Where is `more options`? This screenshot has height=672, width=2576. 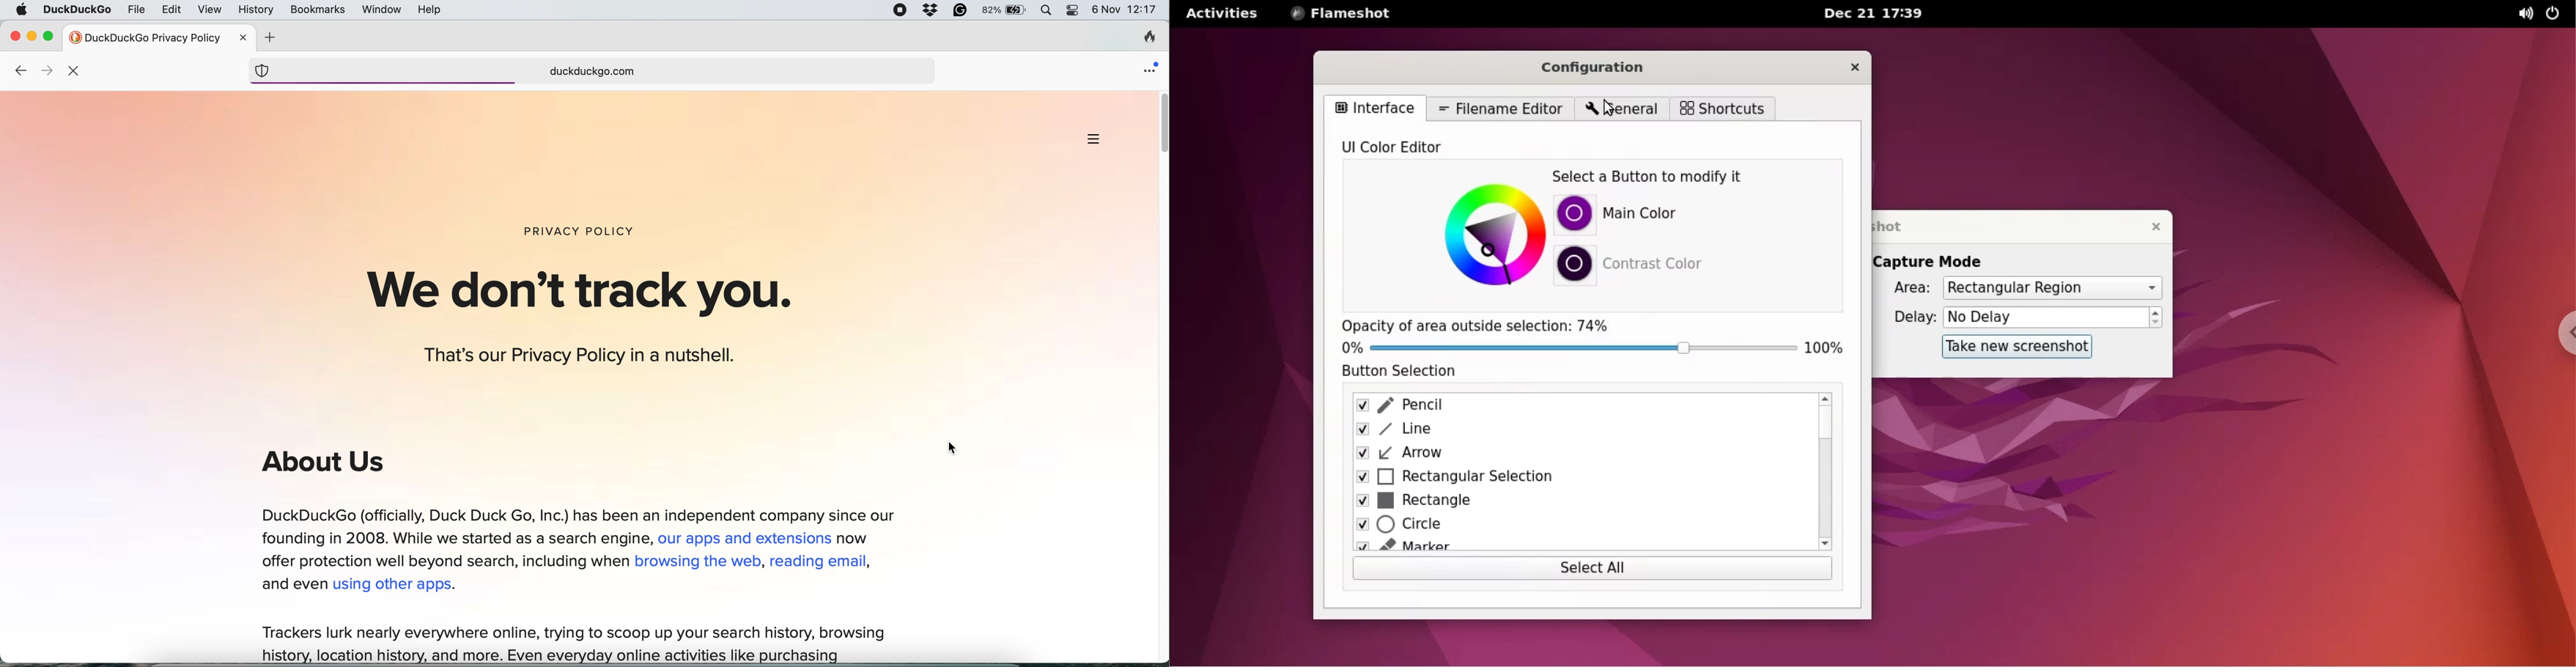
more options is located at coordinates (1096, 142).